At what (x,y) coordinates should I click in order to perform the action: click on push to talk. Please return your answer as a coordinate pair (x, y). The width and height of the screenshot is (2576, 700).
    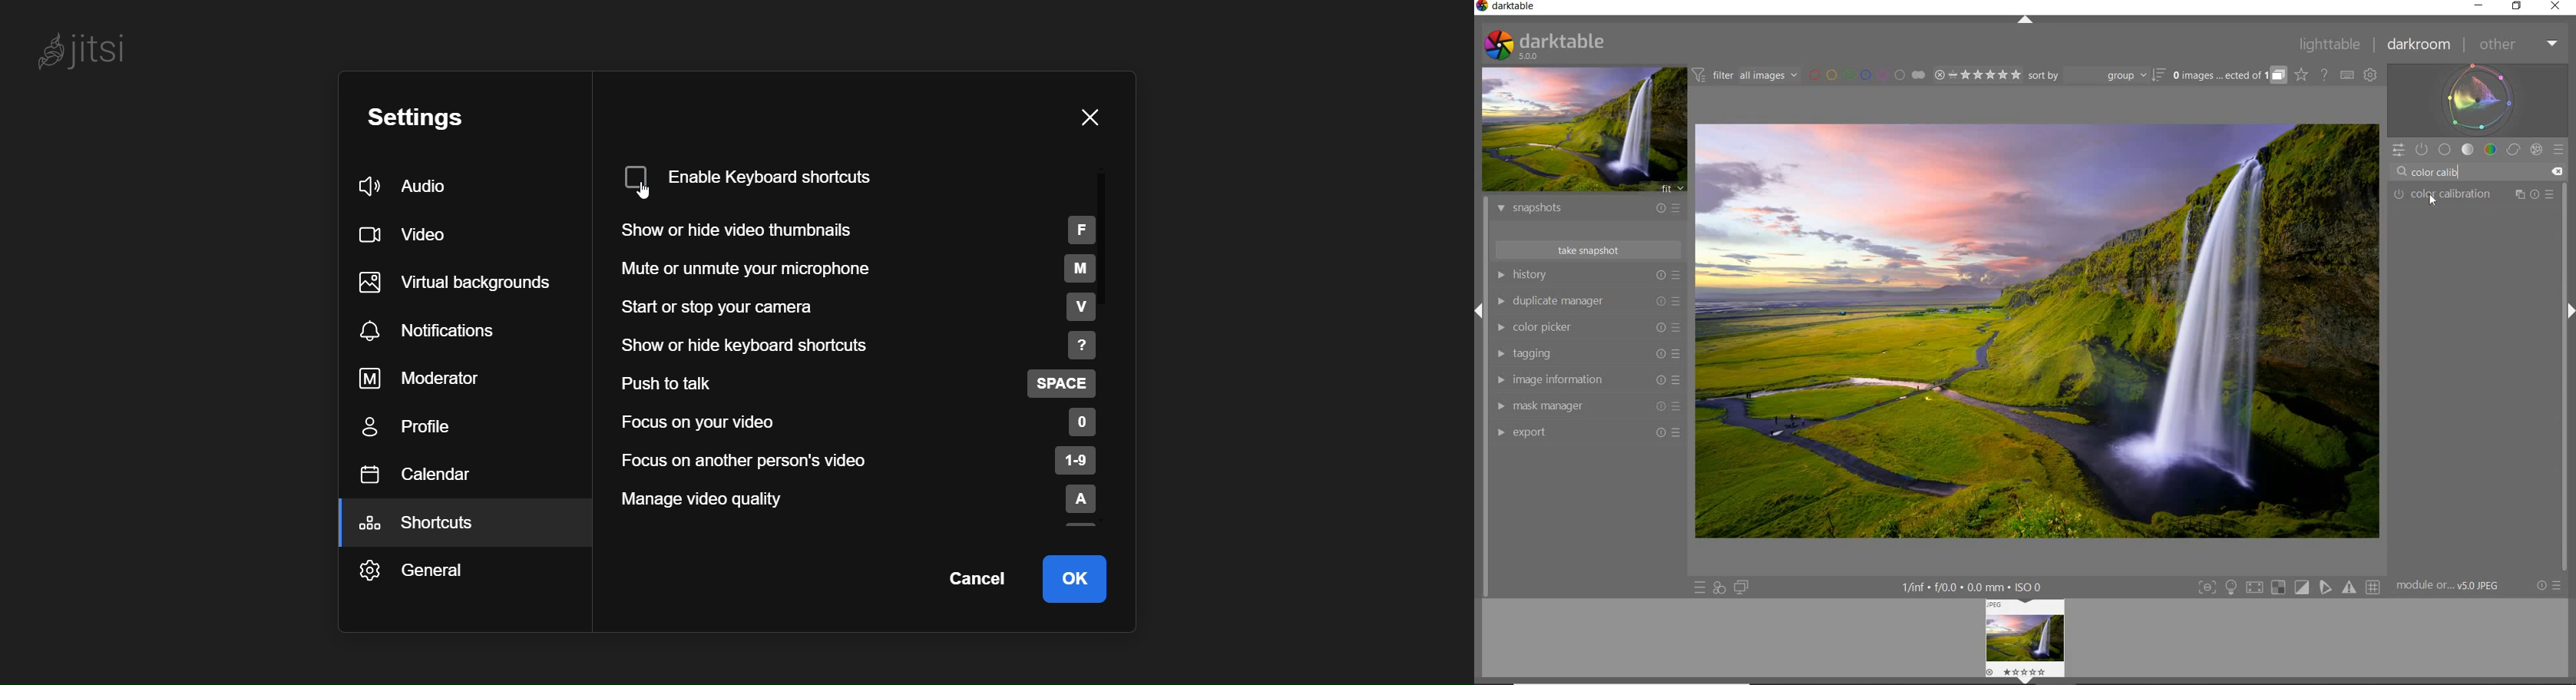
    Looking at the image, I should click on (847, 385).